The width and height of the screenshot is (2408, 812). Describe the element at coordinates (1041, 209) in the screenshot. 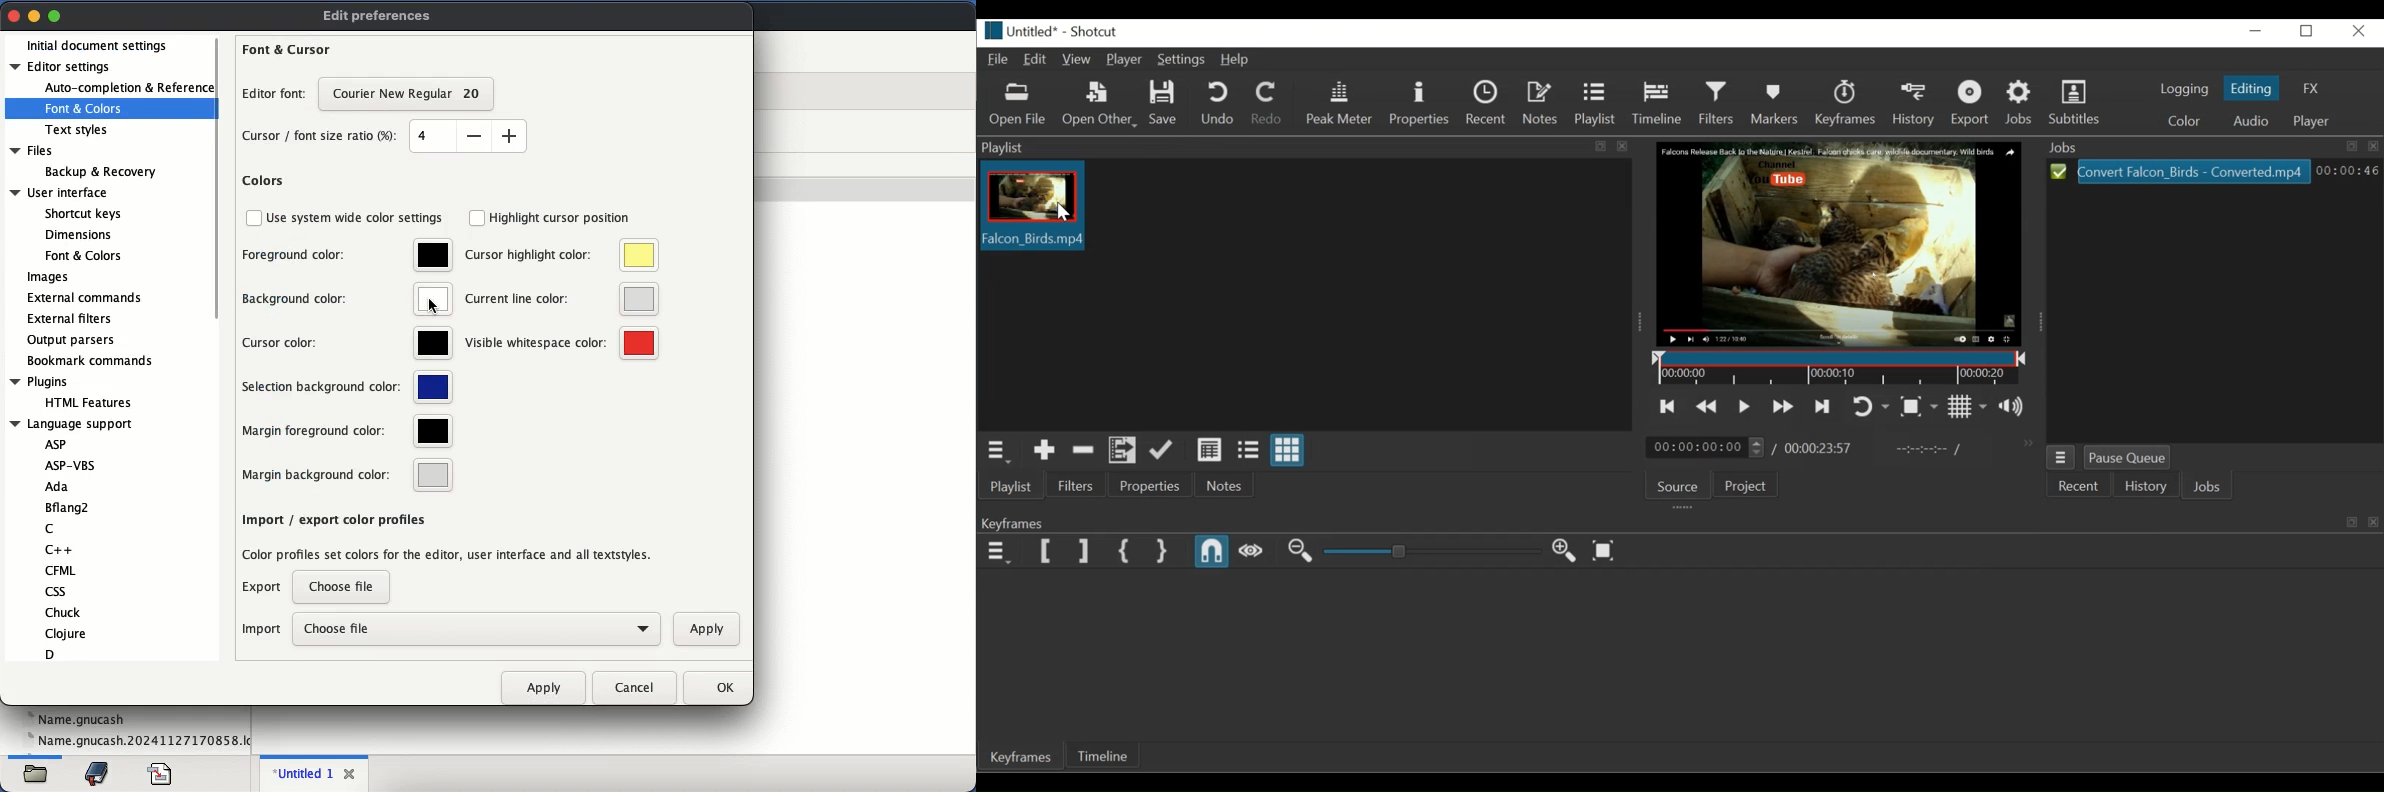

I see `Falcon_Birds.mp4(Clip thumbnail)` at that location.